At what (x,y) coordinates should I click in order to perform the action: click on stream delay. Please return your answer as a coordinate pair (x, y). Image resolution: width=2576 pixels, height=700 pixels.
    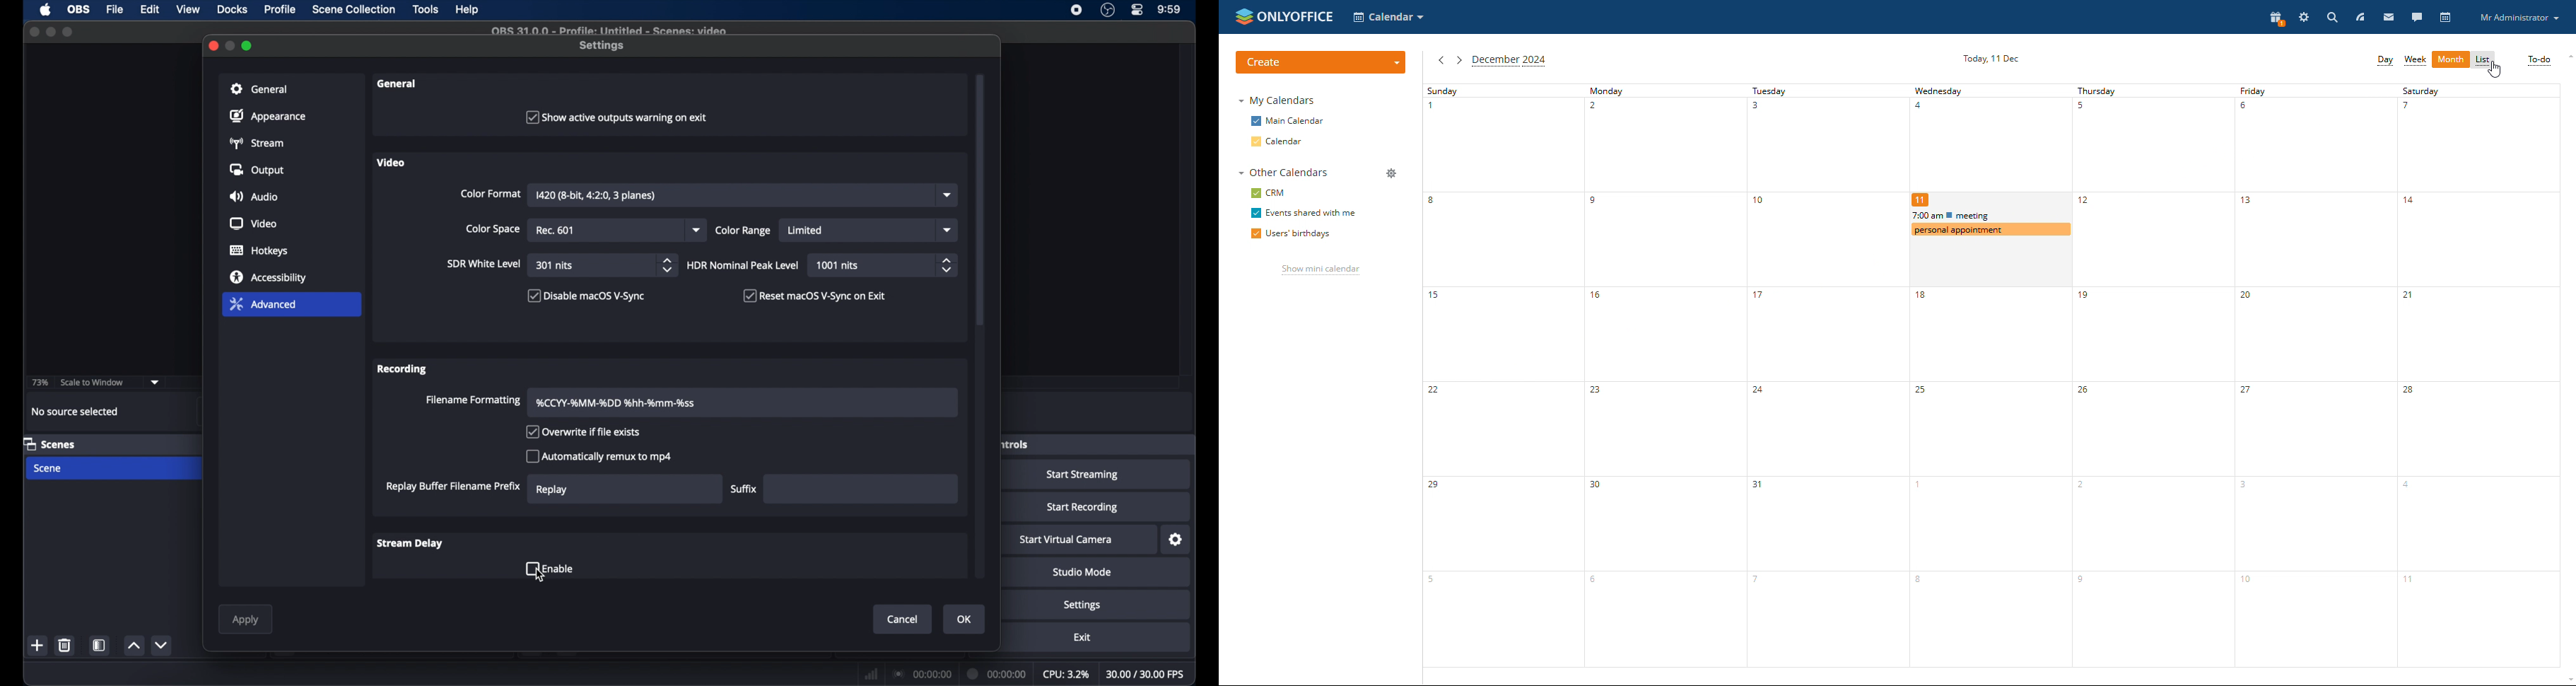
    Looking at the image, I should click on (410, 543).